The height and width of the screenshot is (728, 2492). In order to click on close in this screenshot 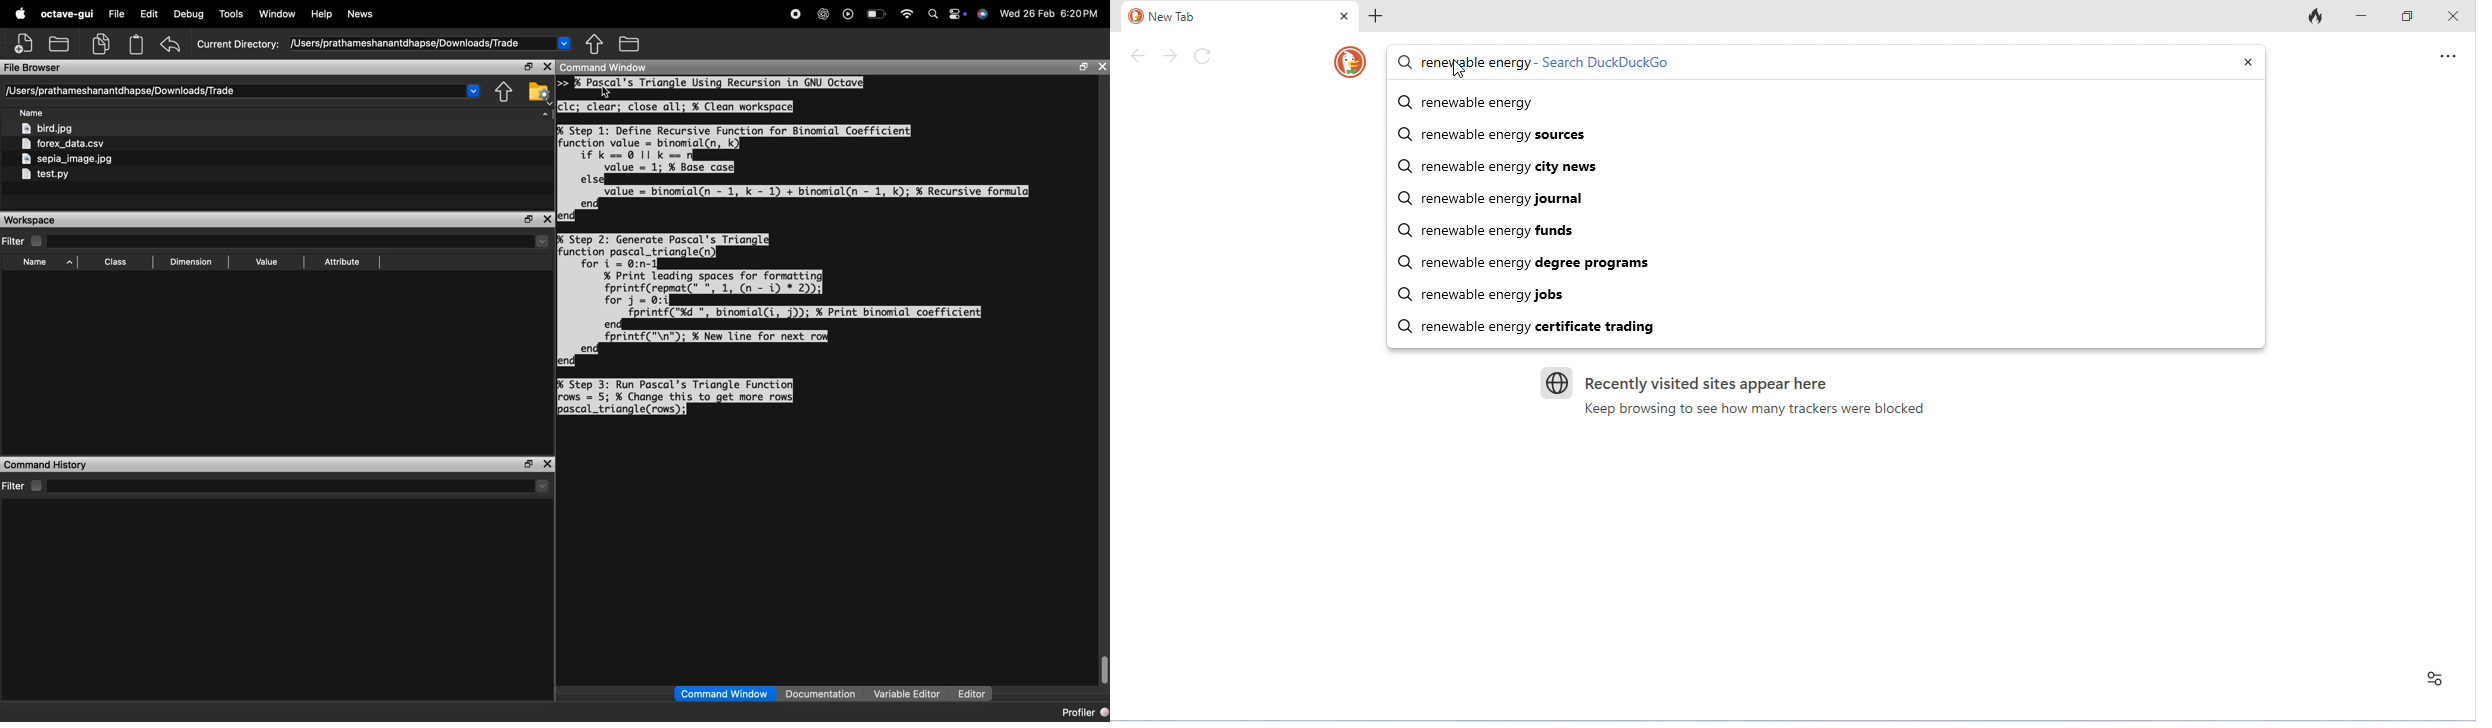, I will do `click(2453, 15)`.